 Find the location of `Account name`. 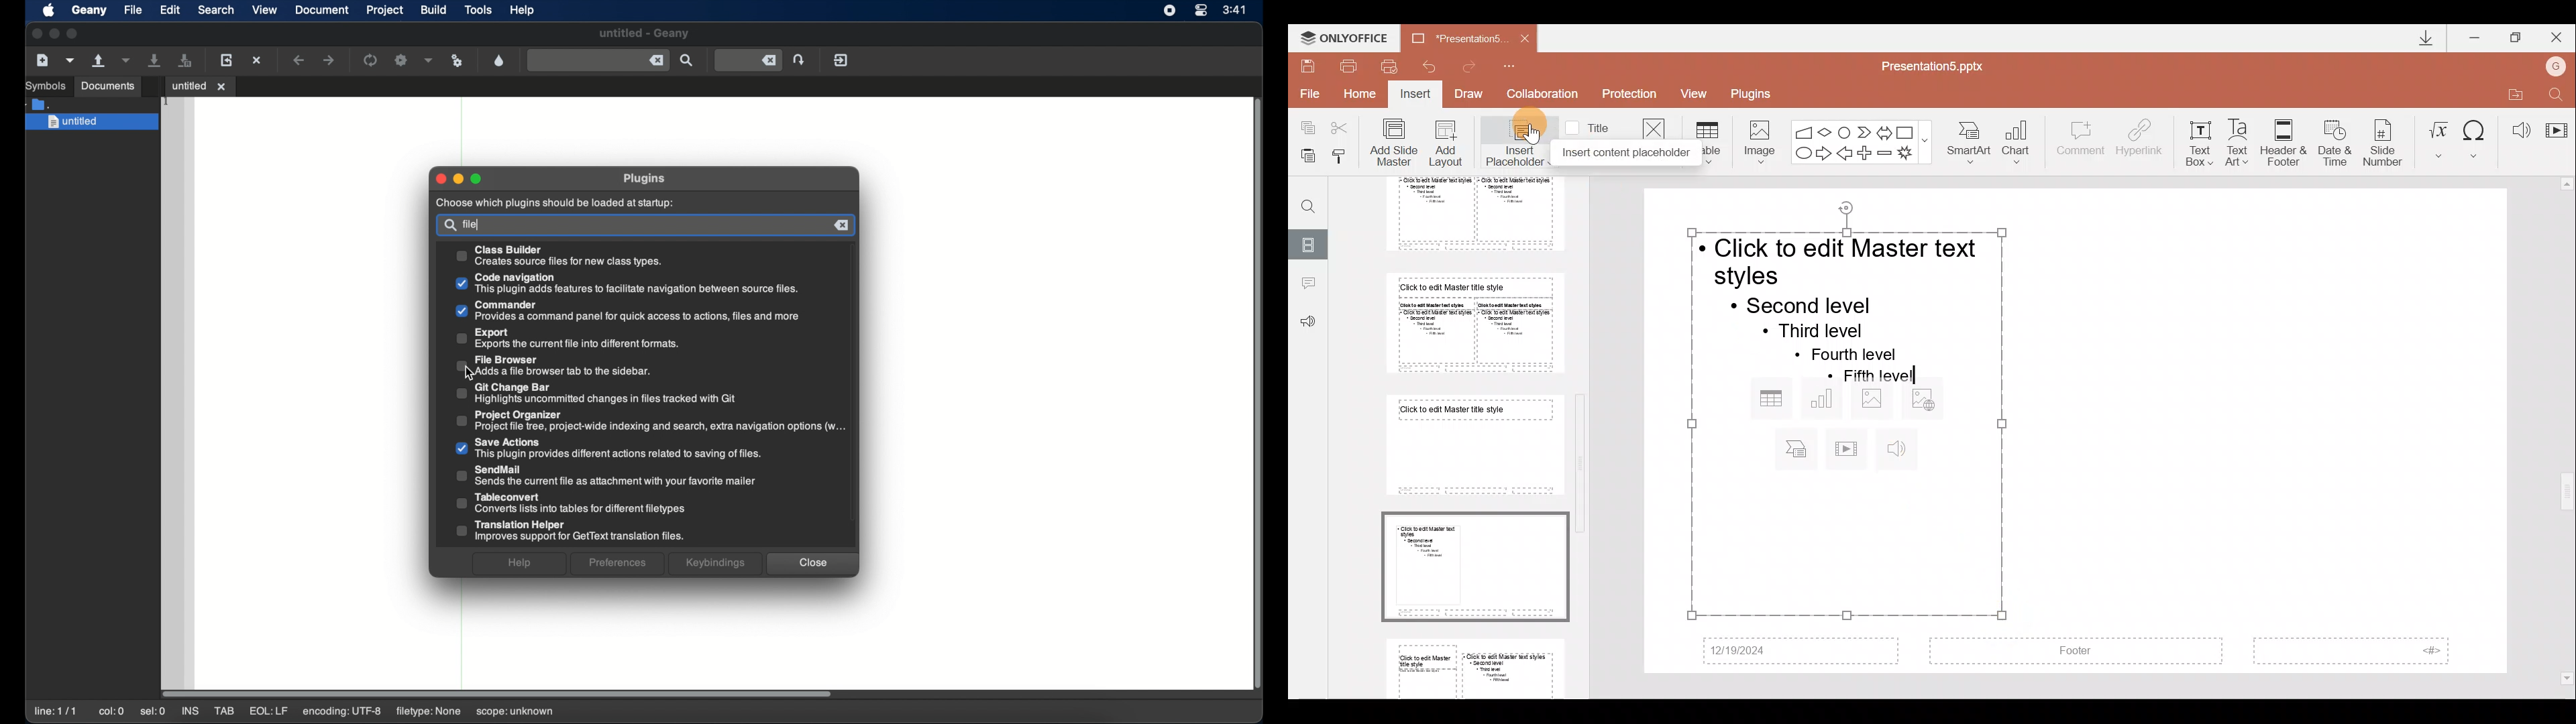

Account name is located at coordinates (2559, 64).